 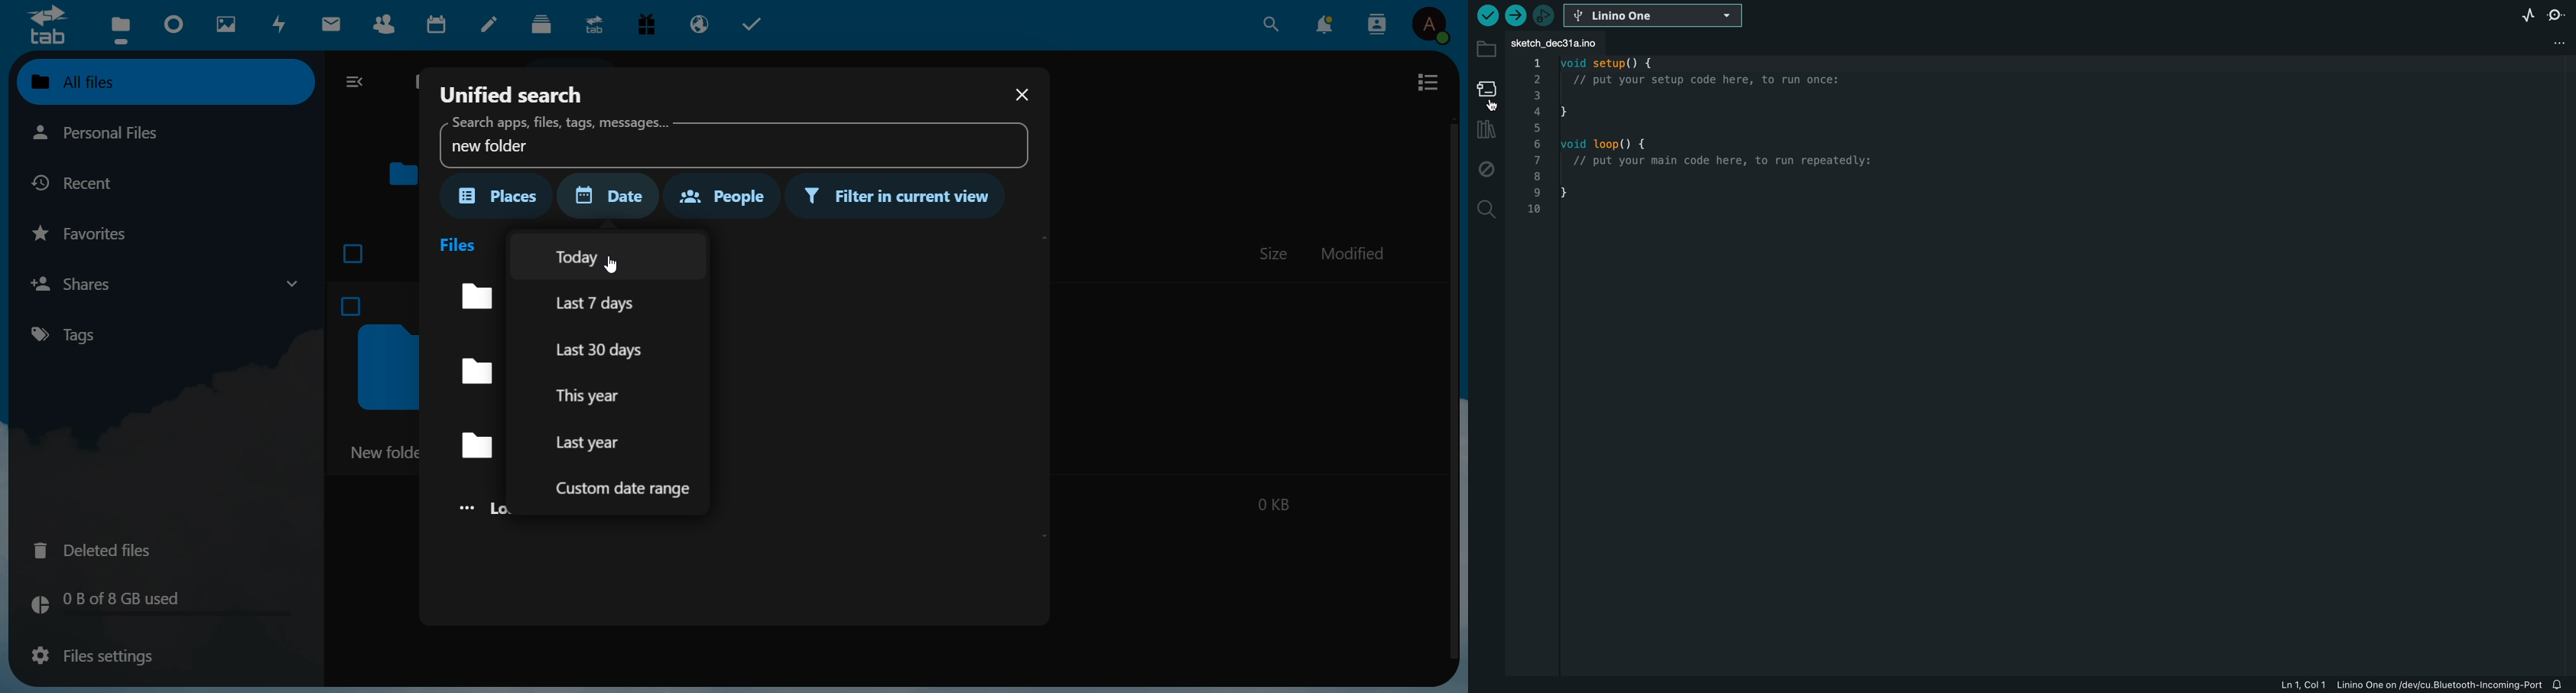 What do you see at coordinates (606, 347) in the screenshot?
I see `last 30 days` at bounding box center [606, 347].